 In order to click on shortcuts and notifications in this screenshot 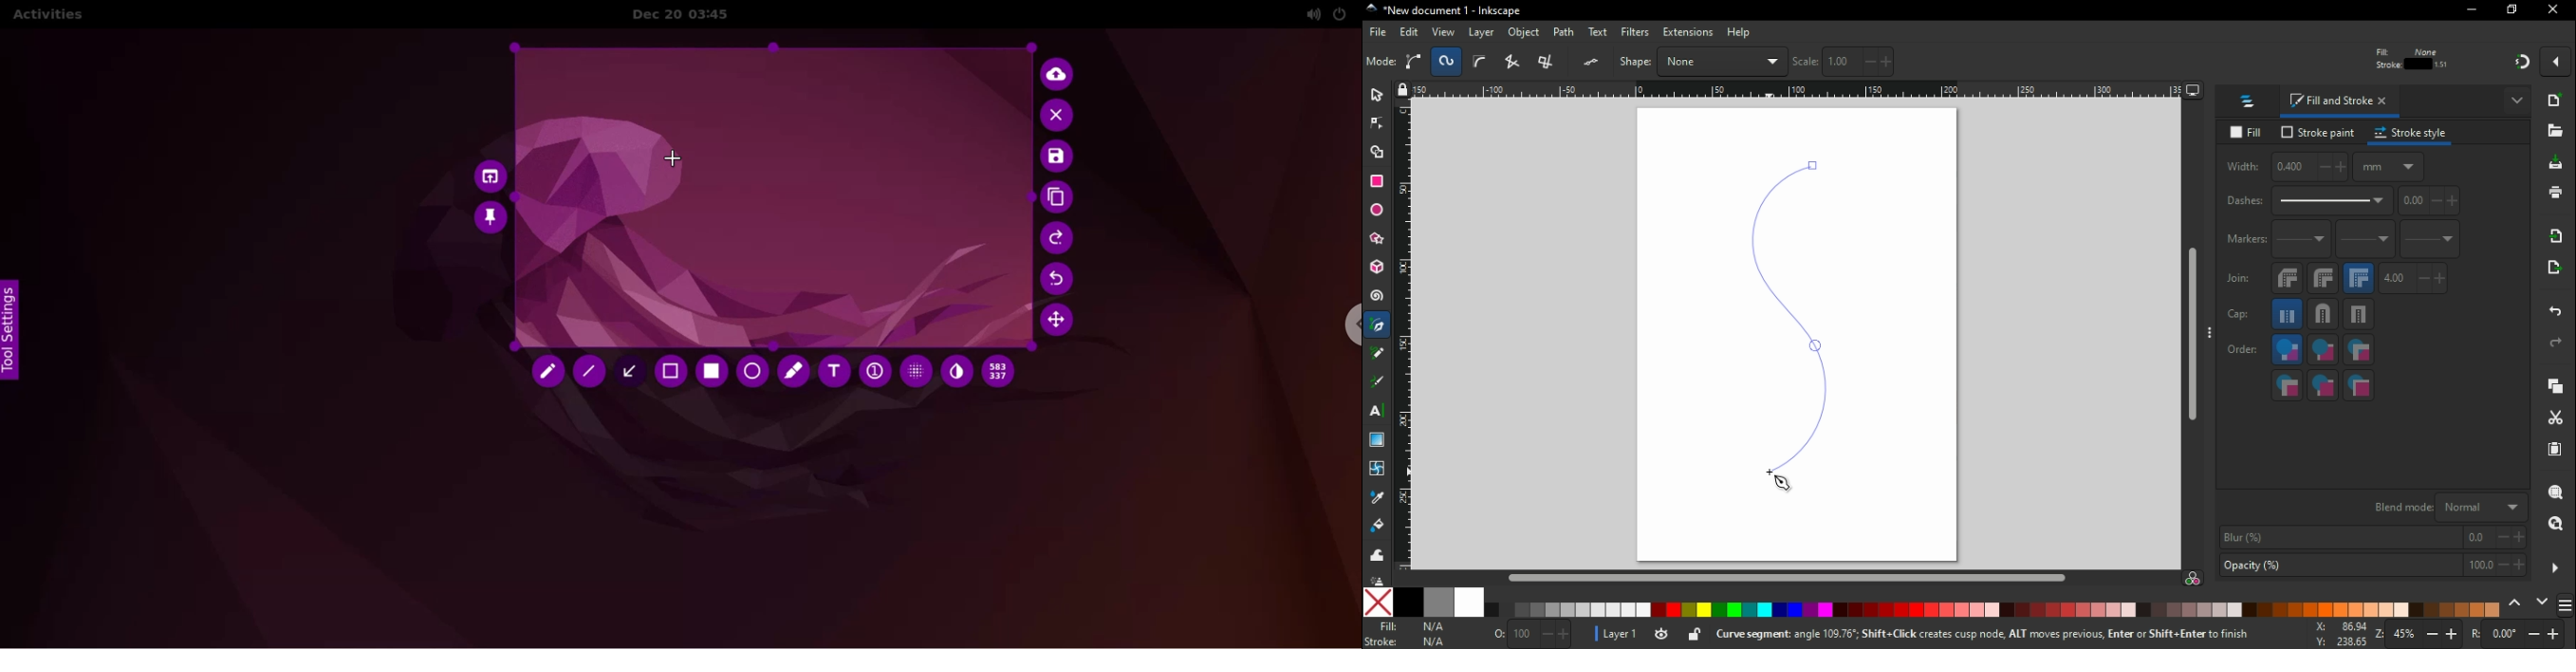, I will do `click(2006, 633)`.